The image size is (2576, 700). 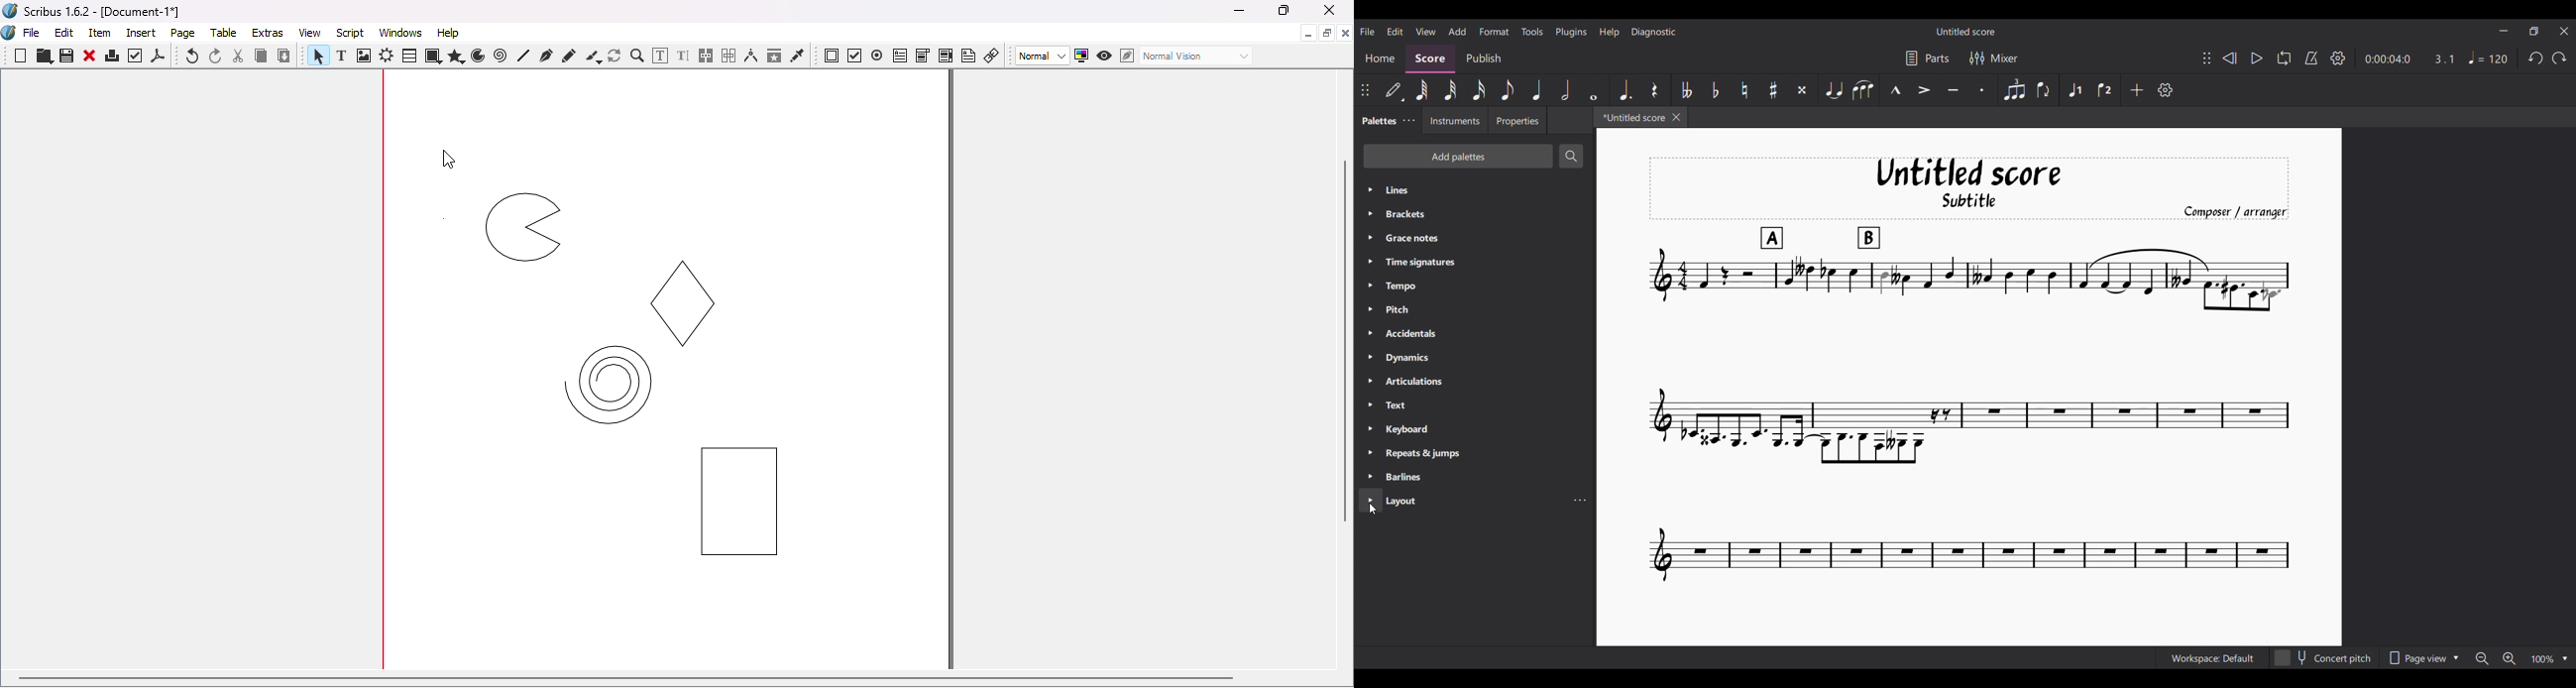 What do you see at coordinates (2510, 658) in the screenshot?
I see `Zoom in` at bounding box center [2510, 658].